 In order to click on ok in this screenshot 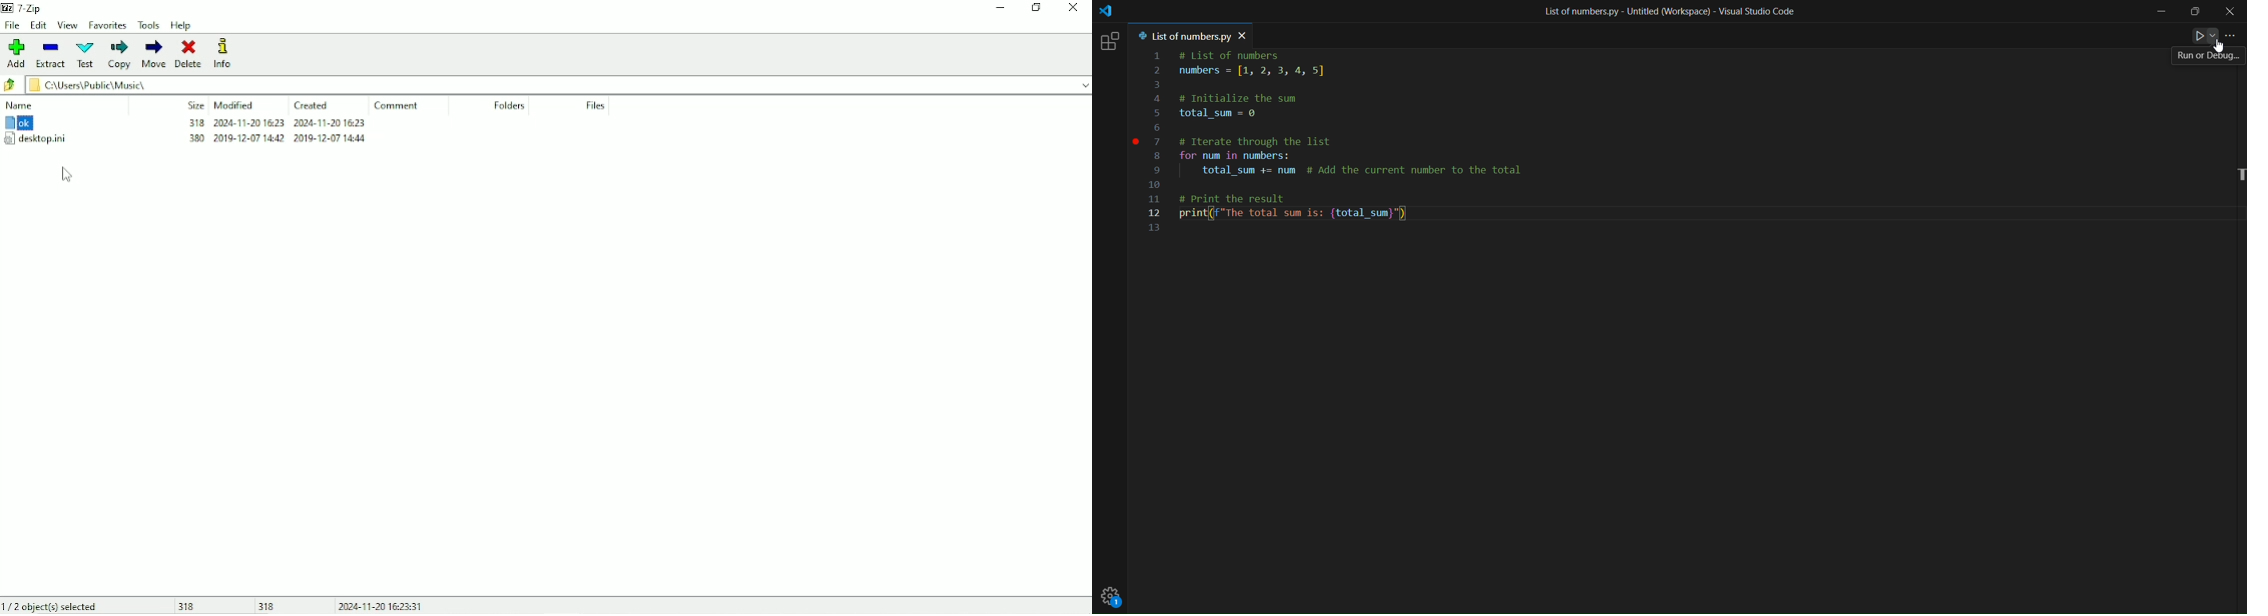, I will do `click(20, 122)`.